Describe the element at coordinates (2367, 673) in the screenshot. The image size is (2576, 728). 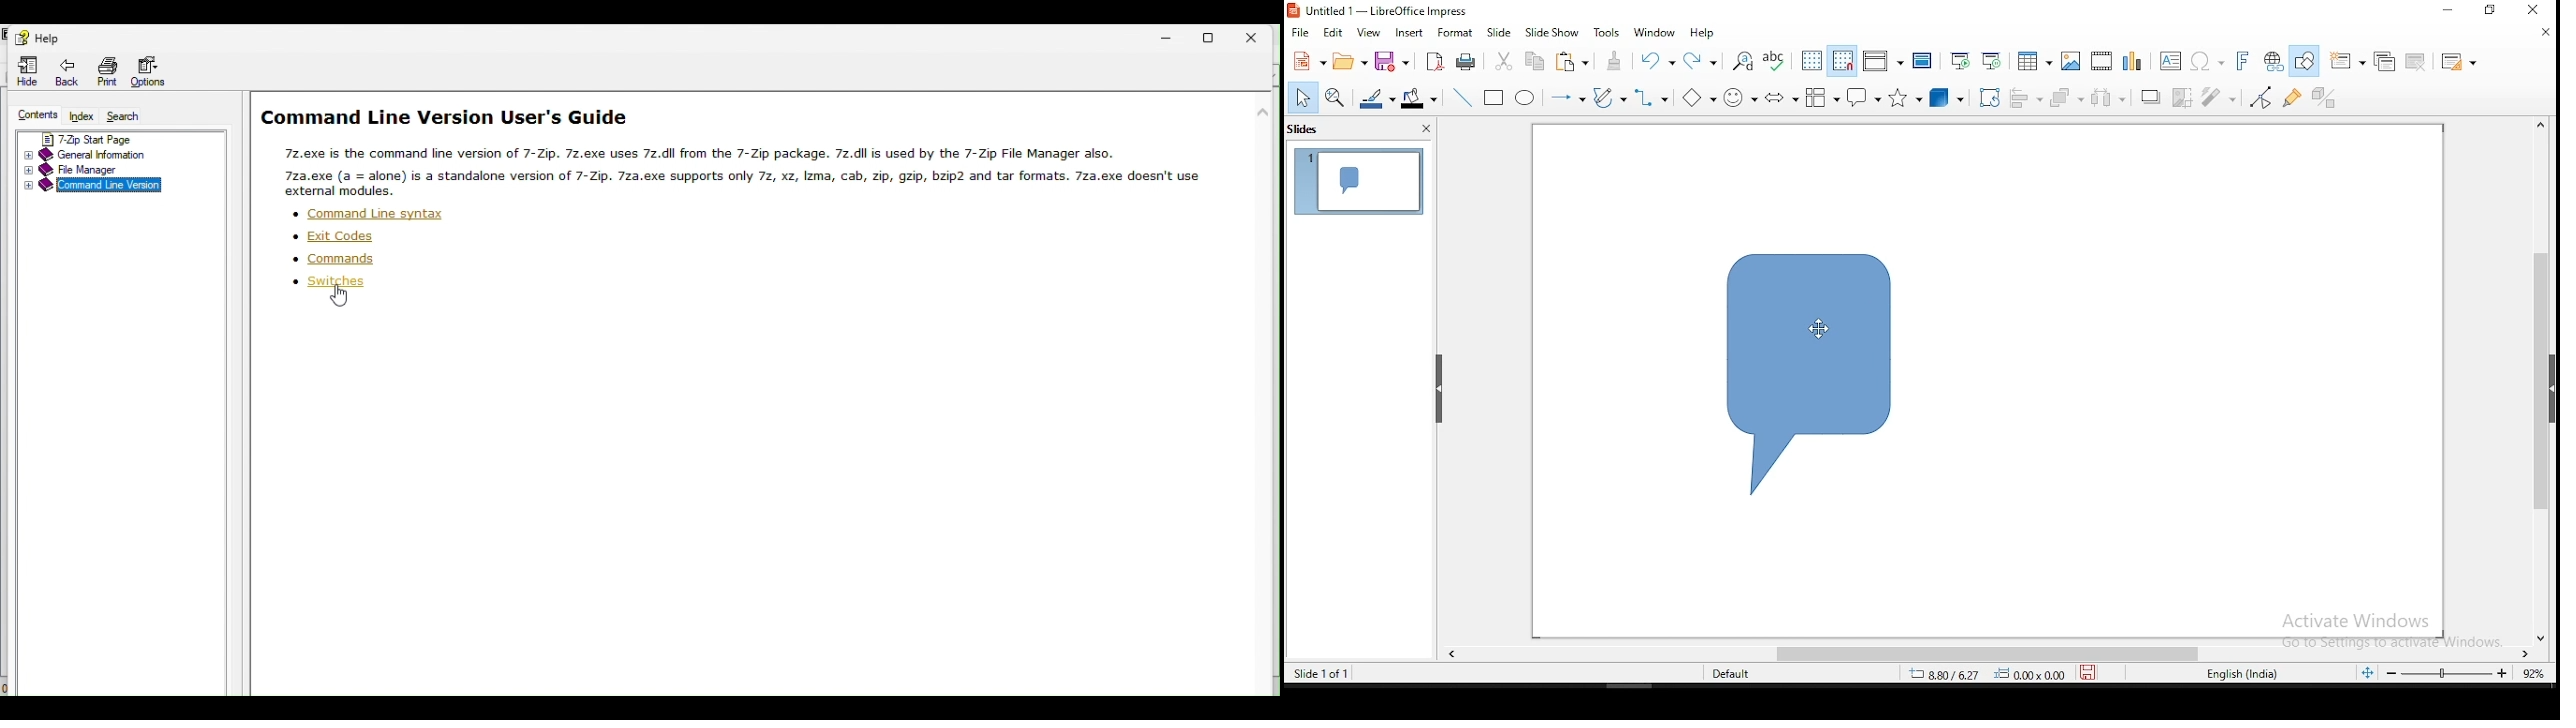
I see `fit slide to current window` at that location.